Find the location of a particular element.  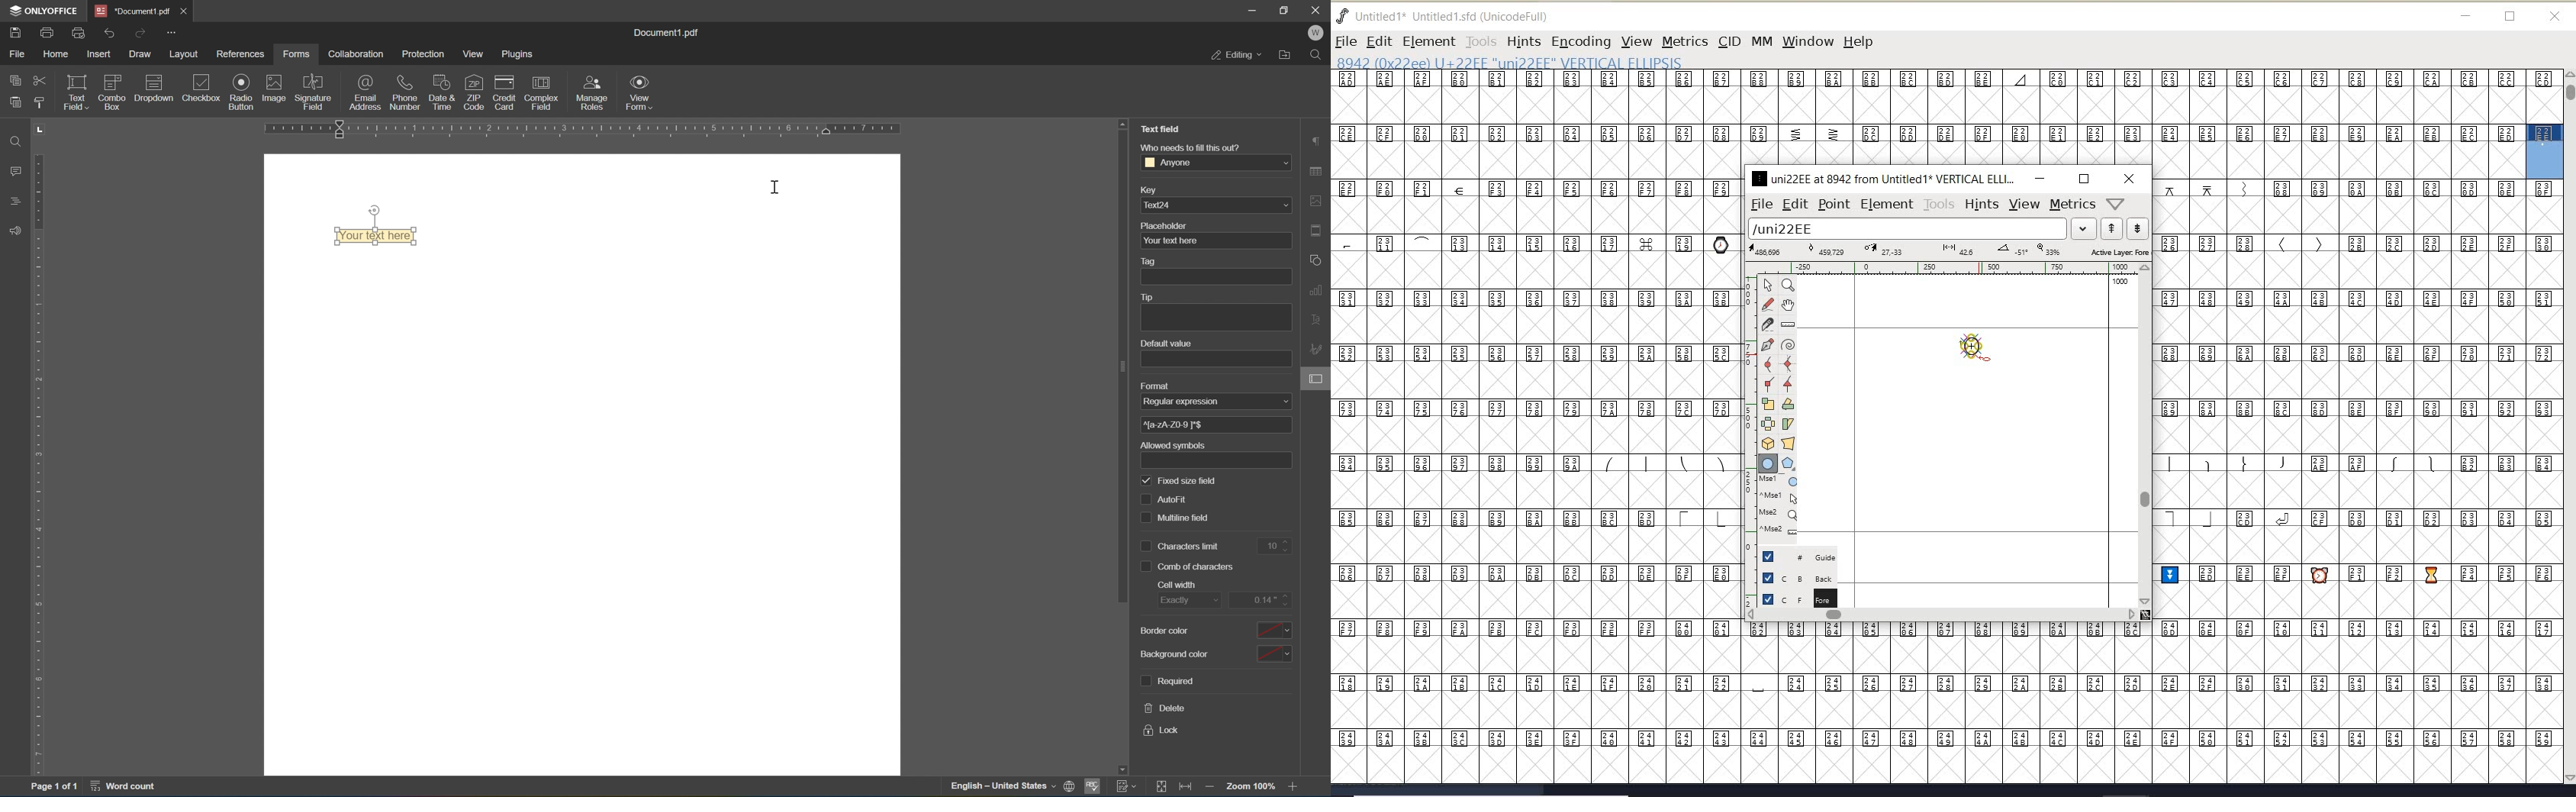

open file location is located at coordinates (1288, 54).